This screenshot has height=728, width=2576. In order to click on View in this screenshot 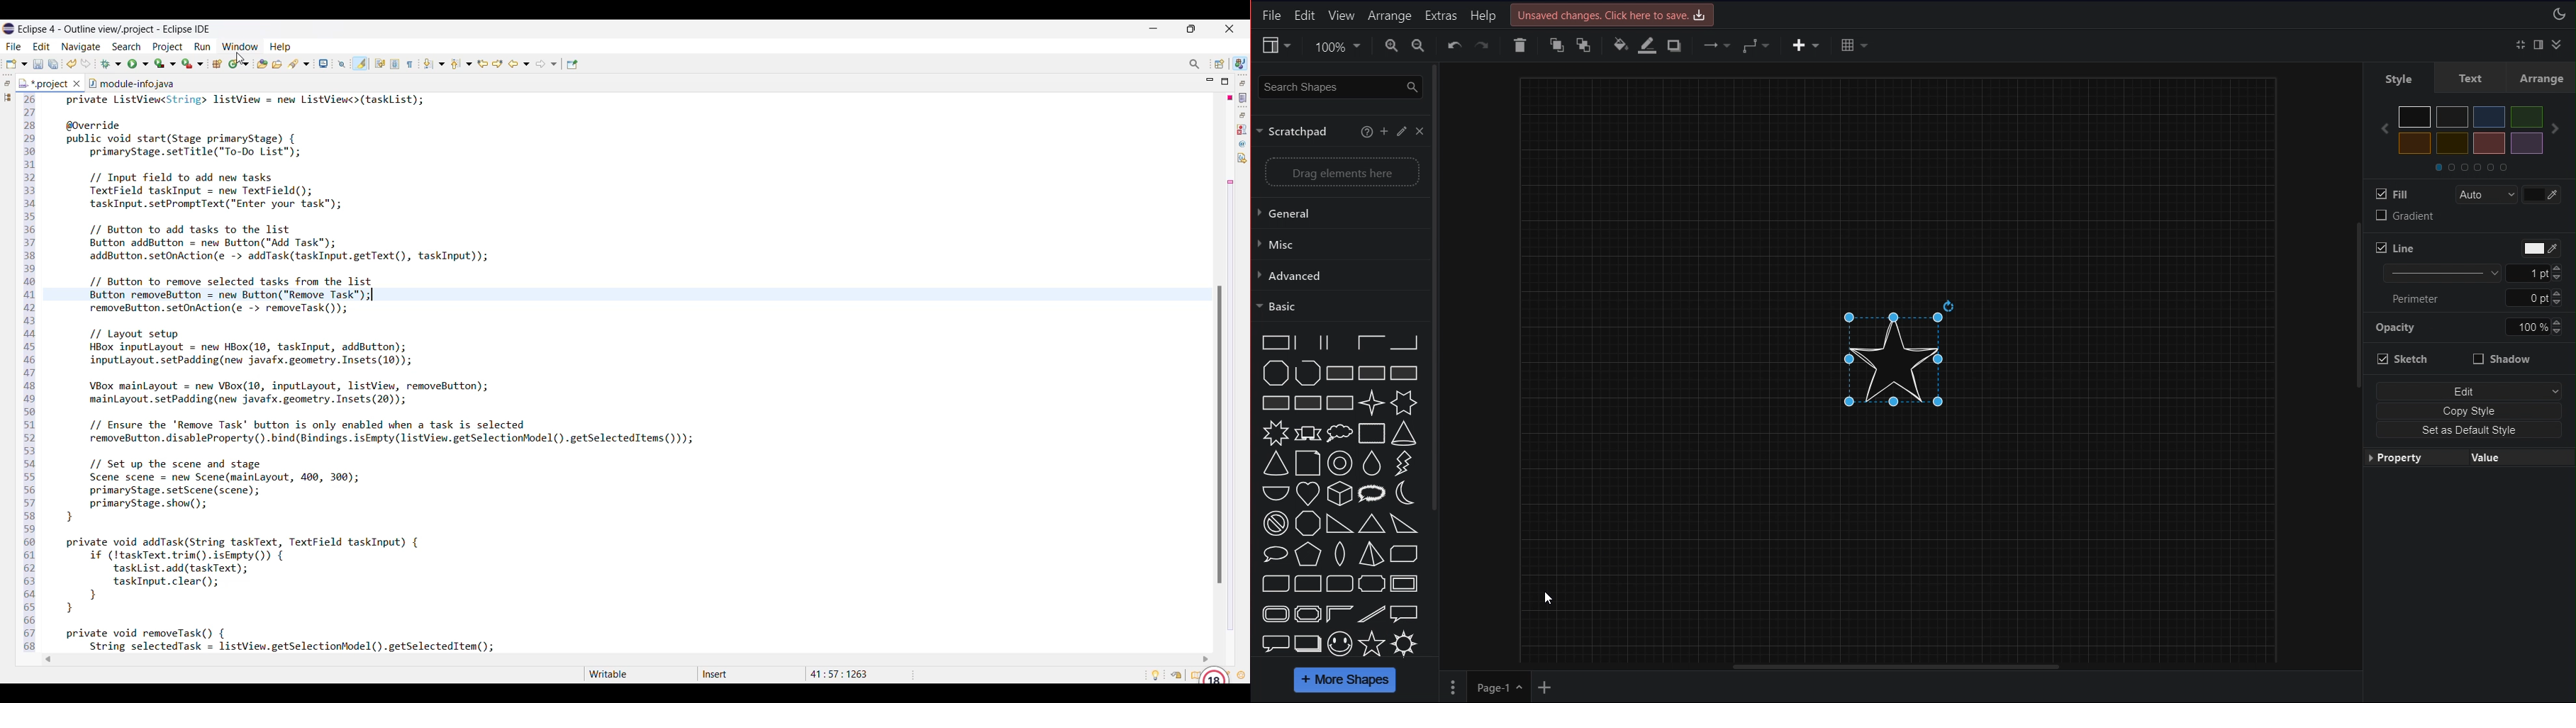, I will do `click(1275, 45)`.